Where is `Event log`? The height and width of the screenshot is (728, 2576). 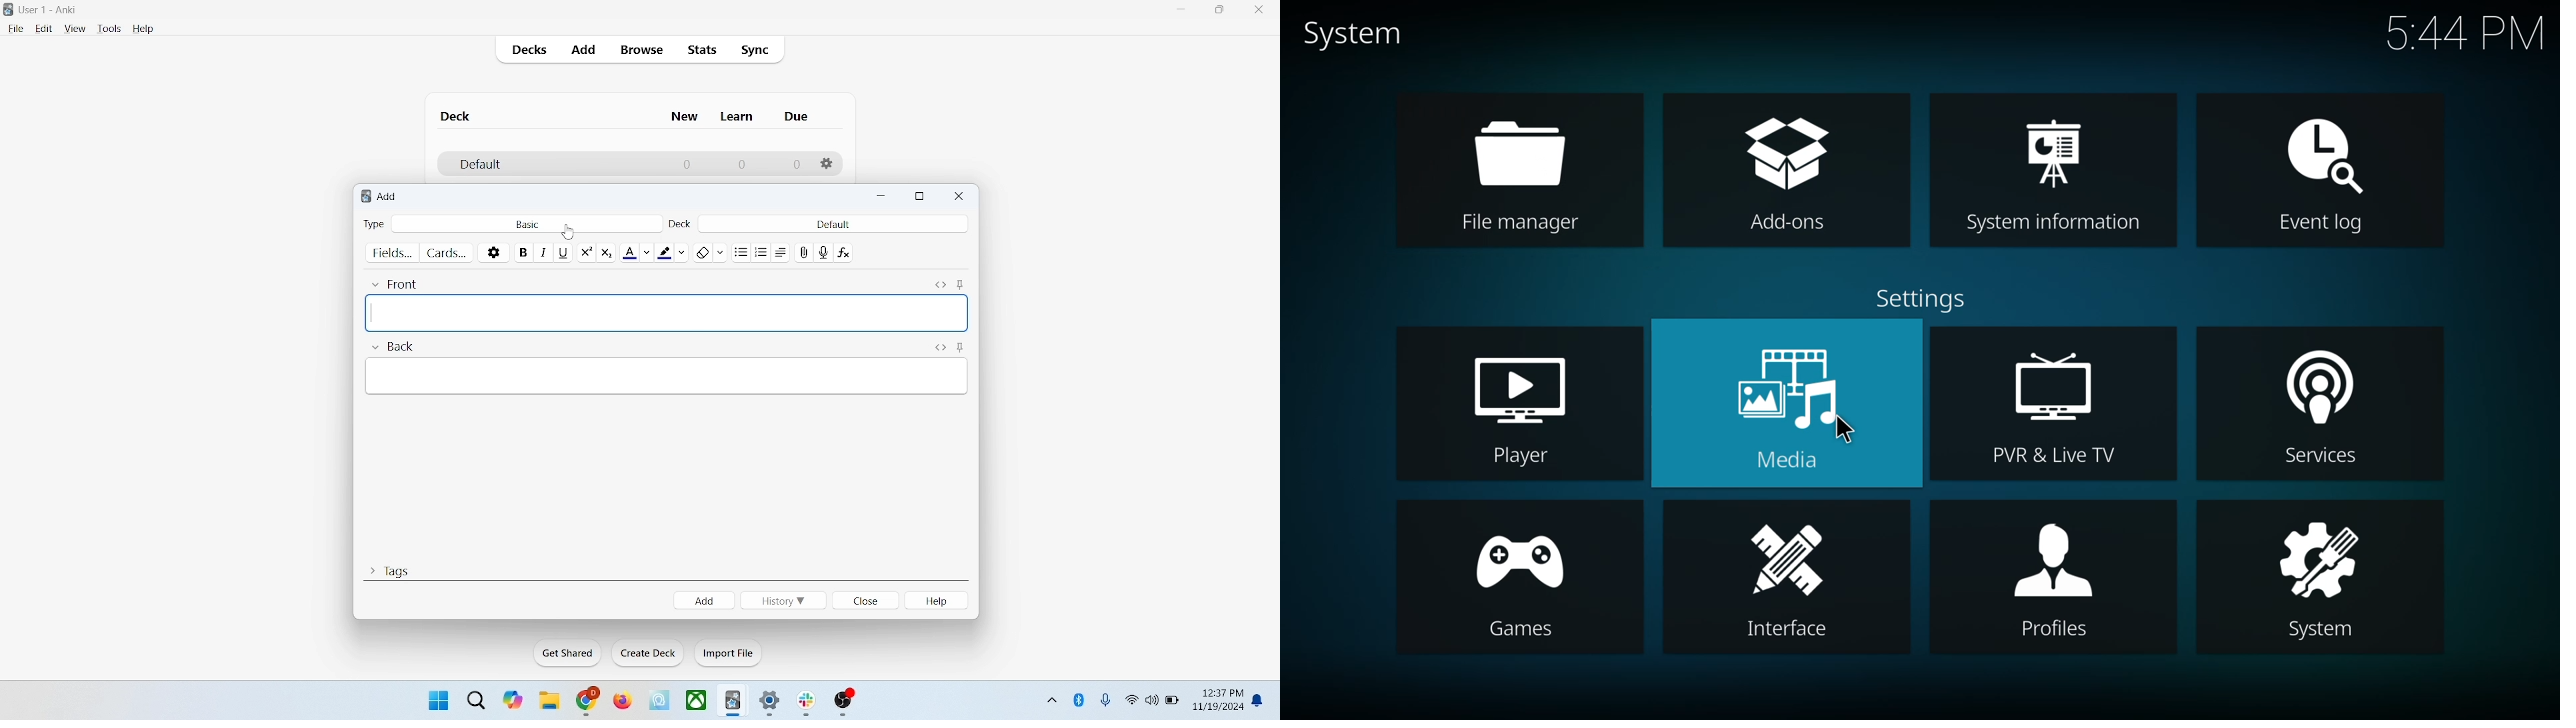 Event log is located at coordinates (2315, 225).